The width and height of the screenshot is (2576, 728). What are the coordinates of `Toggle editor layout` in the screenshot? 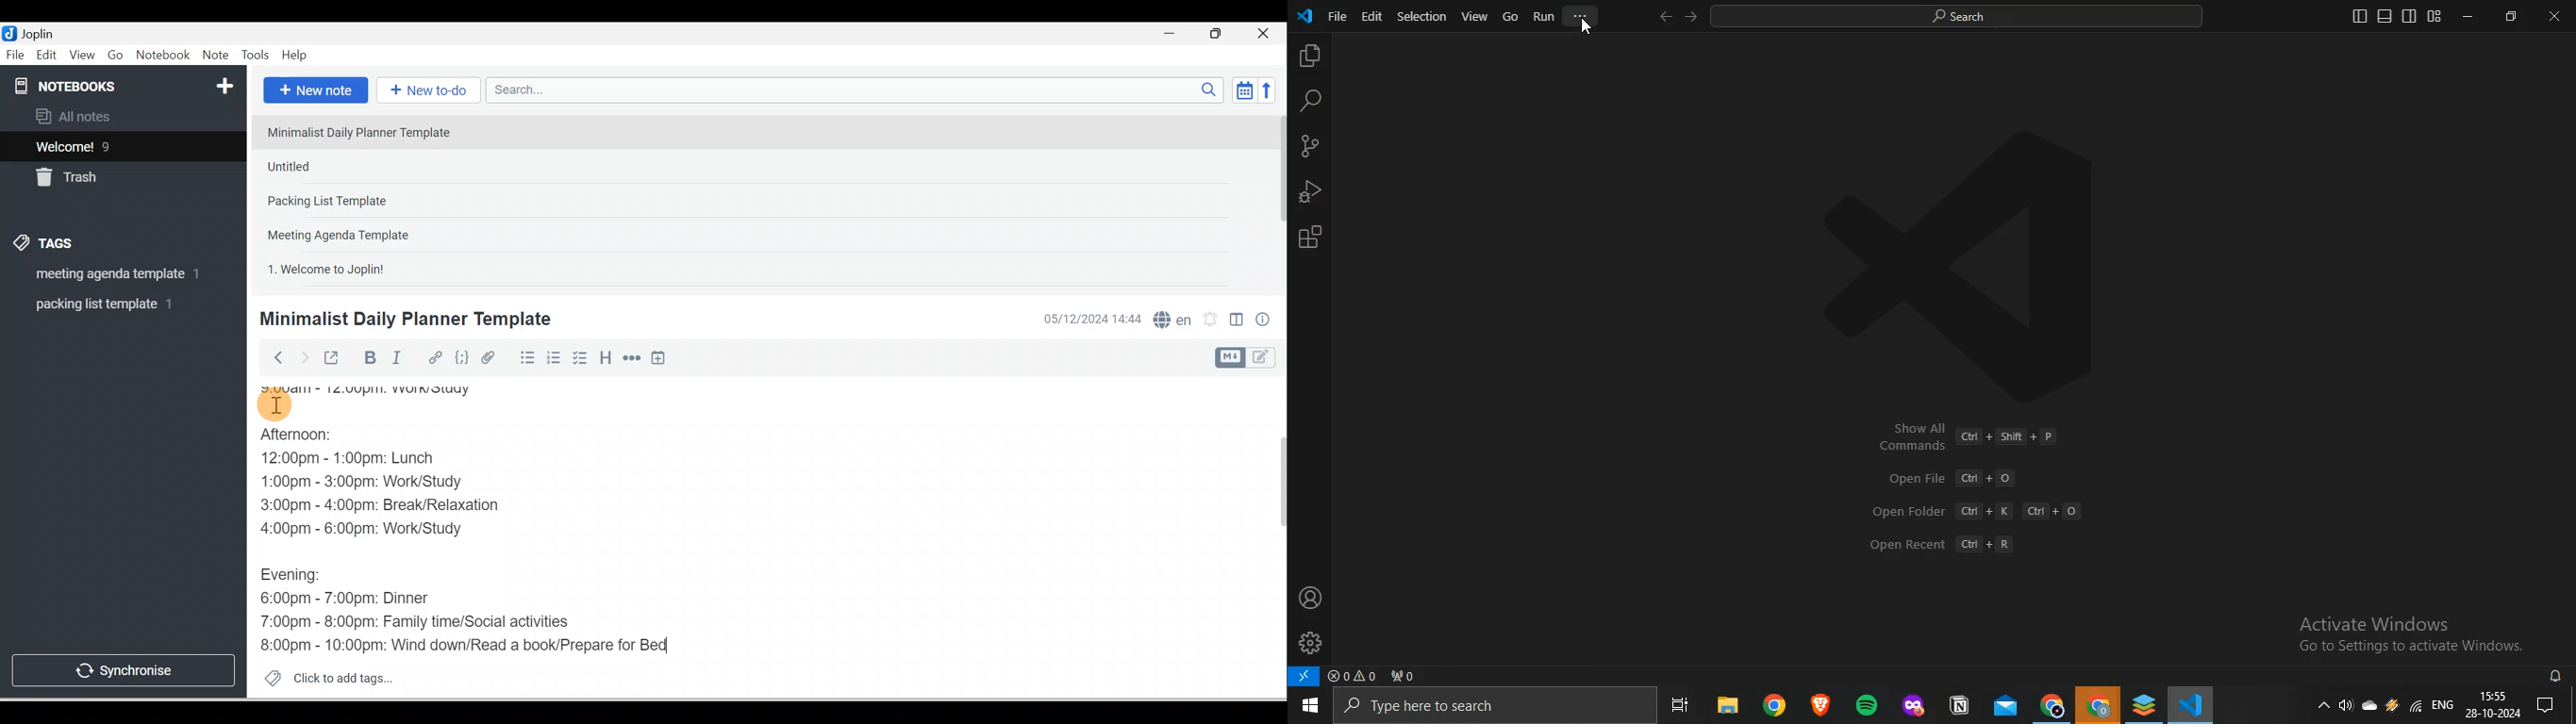 It's located at (1250, 358).